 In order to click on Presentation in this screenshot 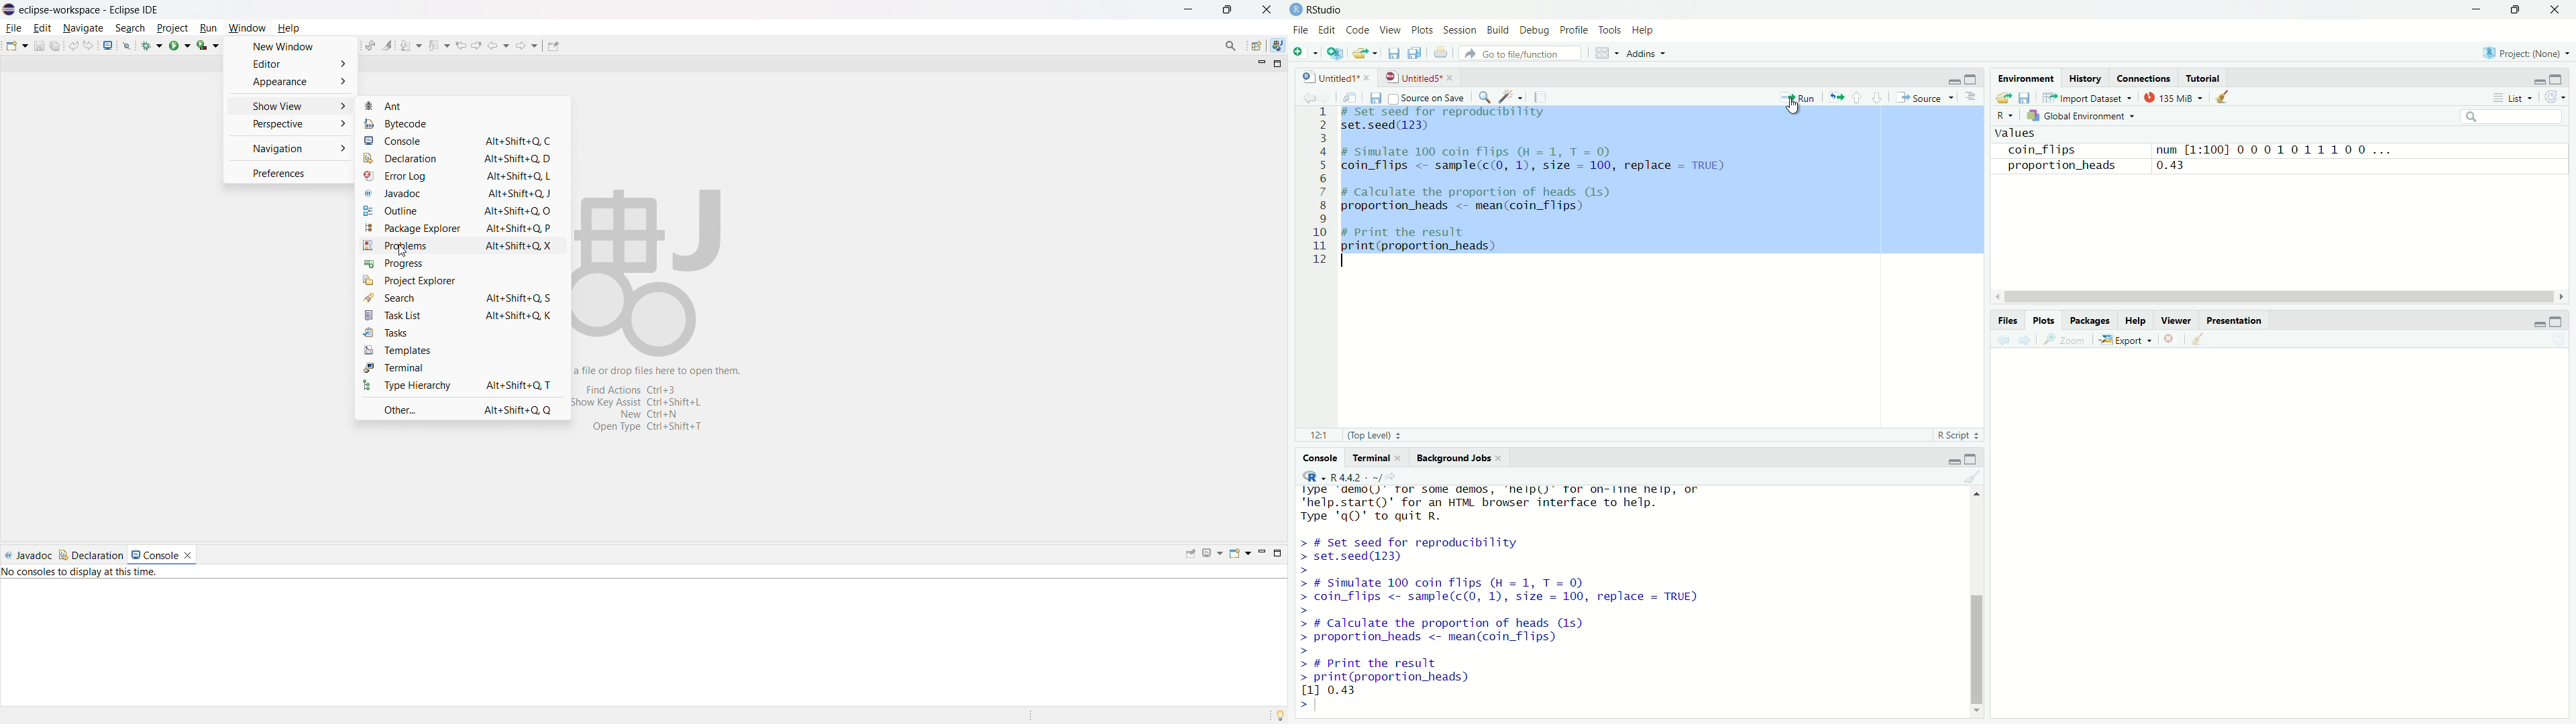, I will do `click(2237, 320)`.